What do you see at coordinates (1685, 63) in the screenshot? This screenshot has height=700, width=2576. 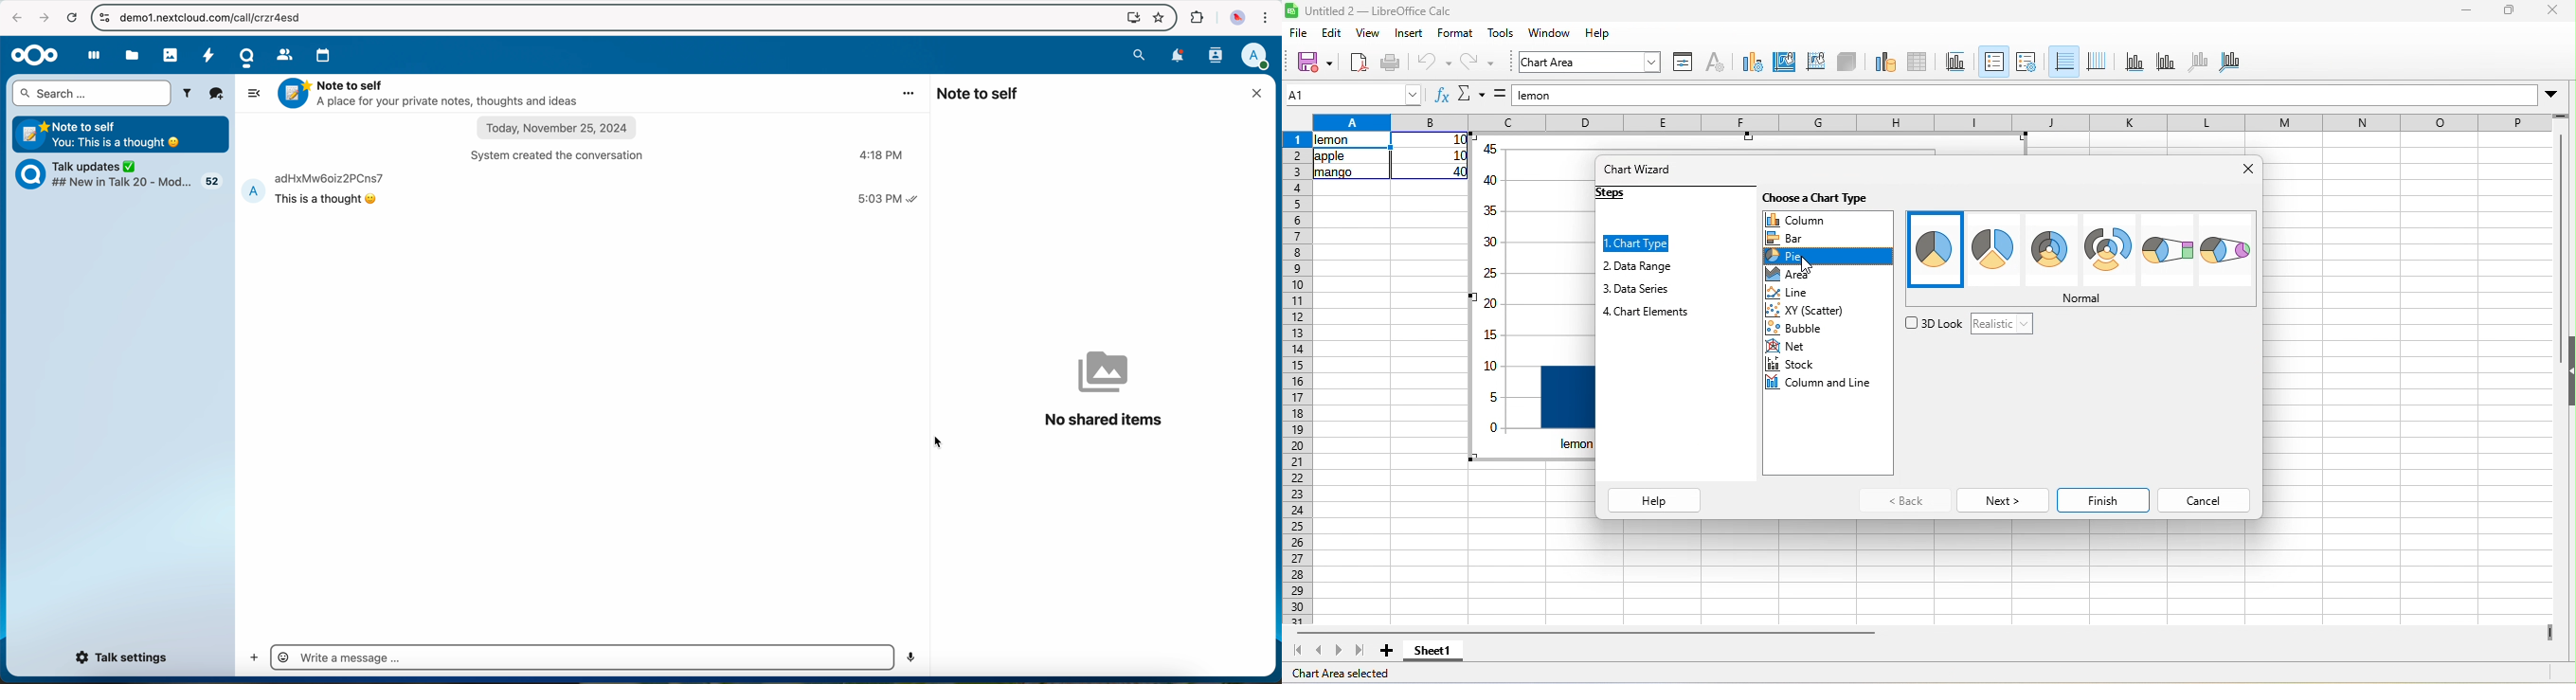 I see `format selection` at bounding box center [1685, 63].